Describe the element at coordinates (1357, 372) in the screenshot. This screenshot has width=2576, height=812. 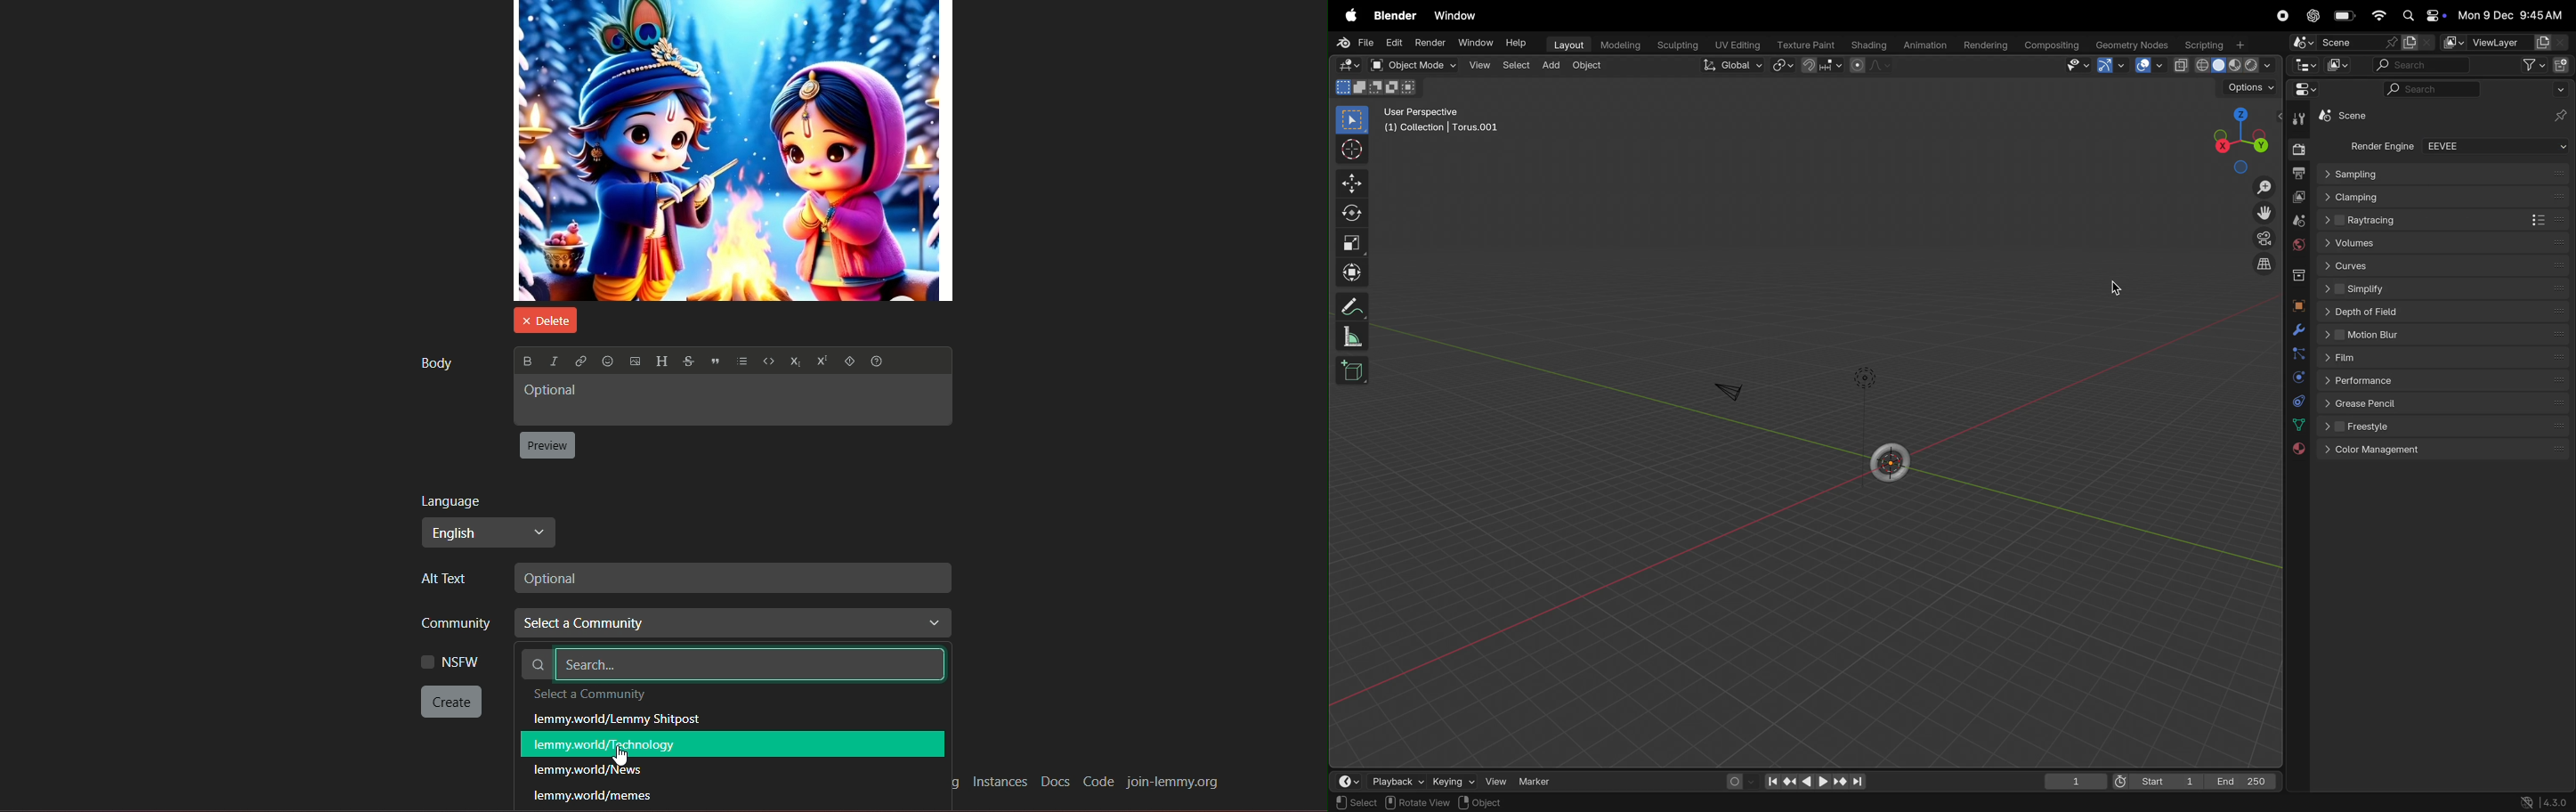
I see `add cube` at that location.